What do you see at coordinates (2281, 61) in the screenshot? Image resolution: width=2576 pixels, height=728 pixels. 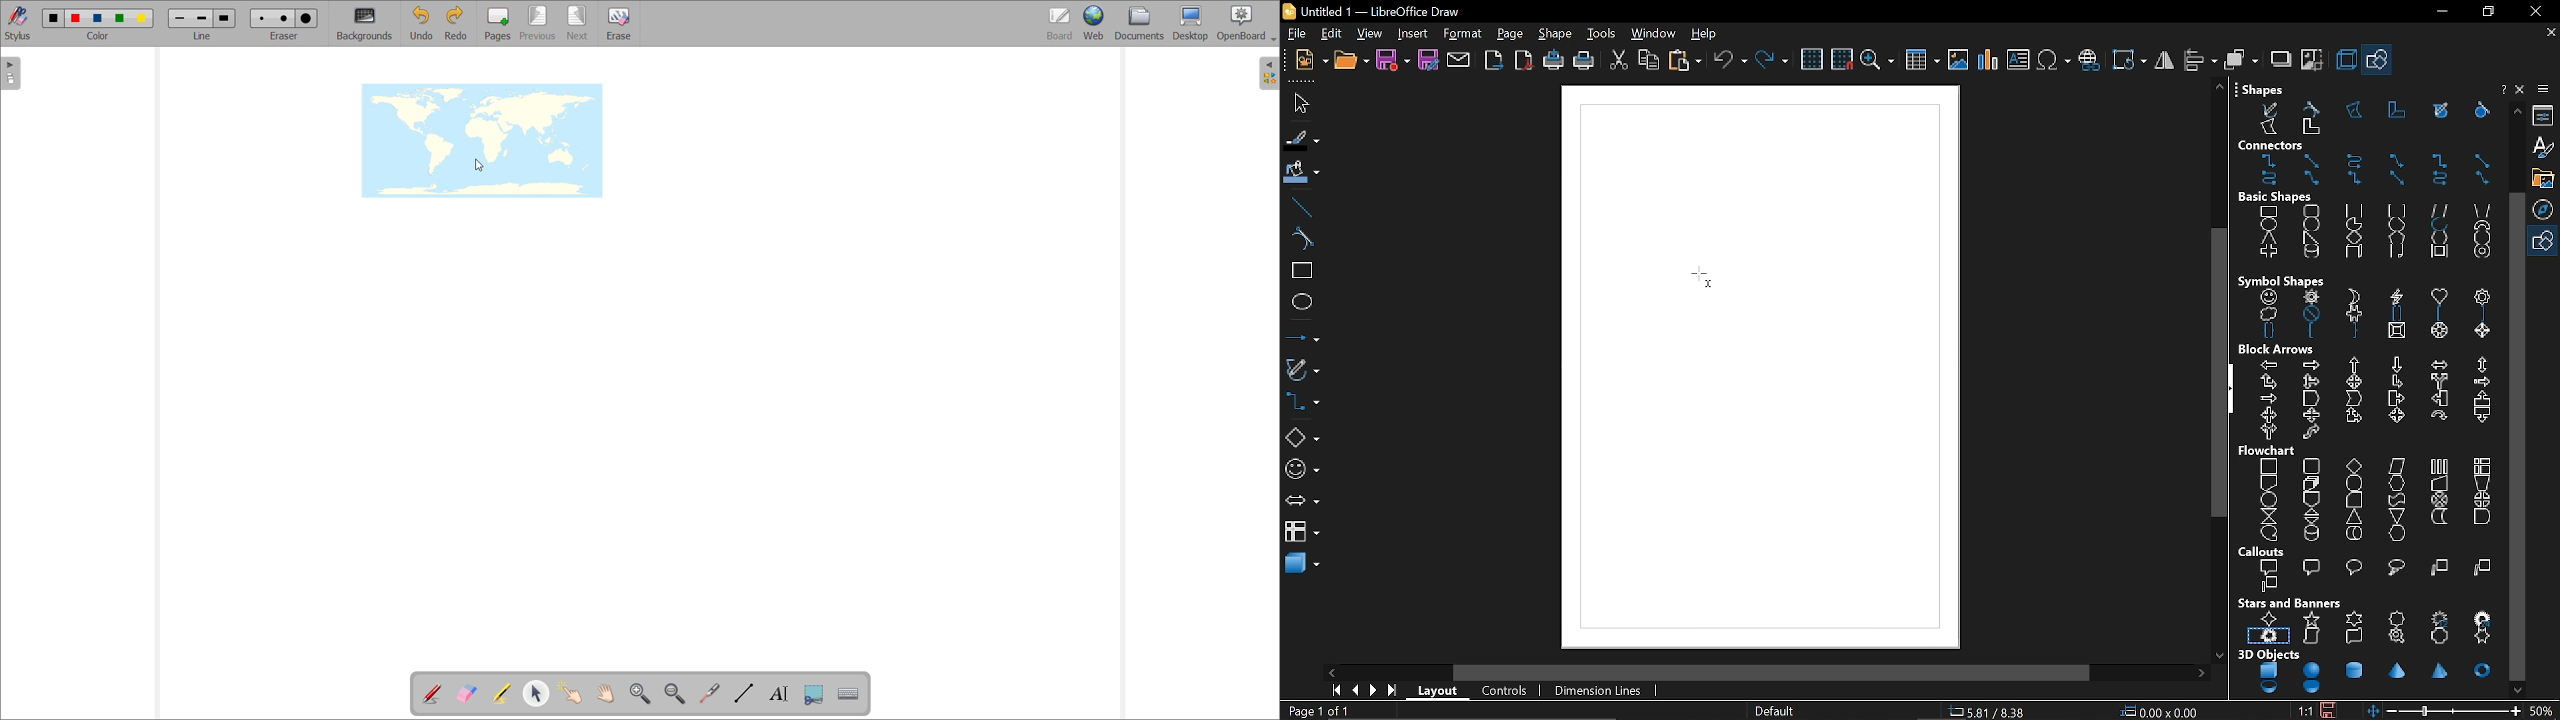 I see `shadow` at bounding box center [2281, 61].